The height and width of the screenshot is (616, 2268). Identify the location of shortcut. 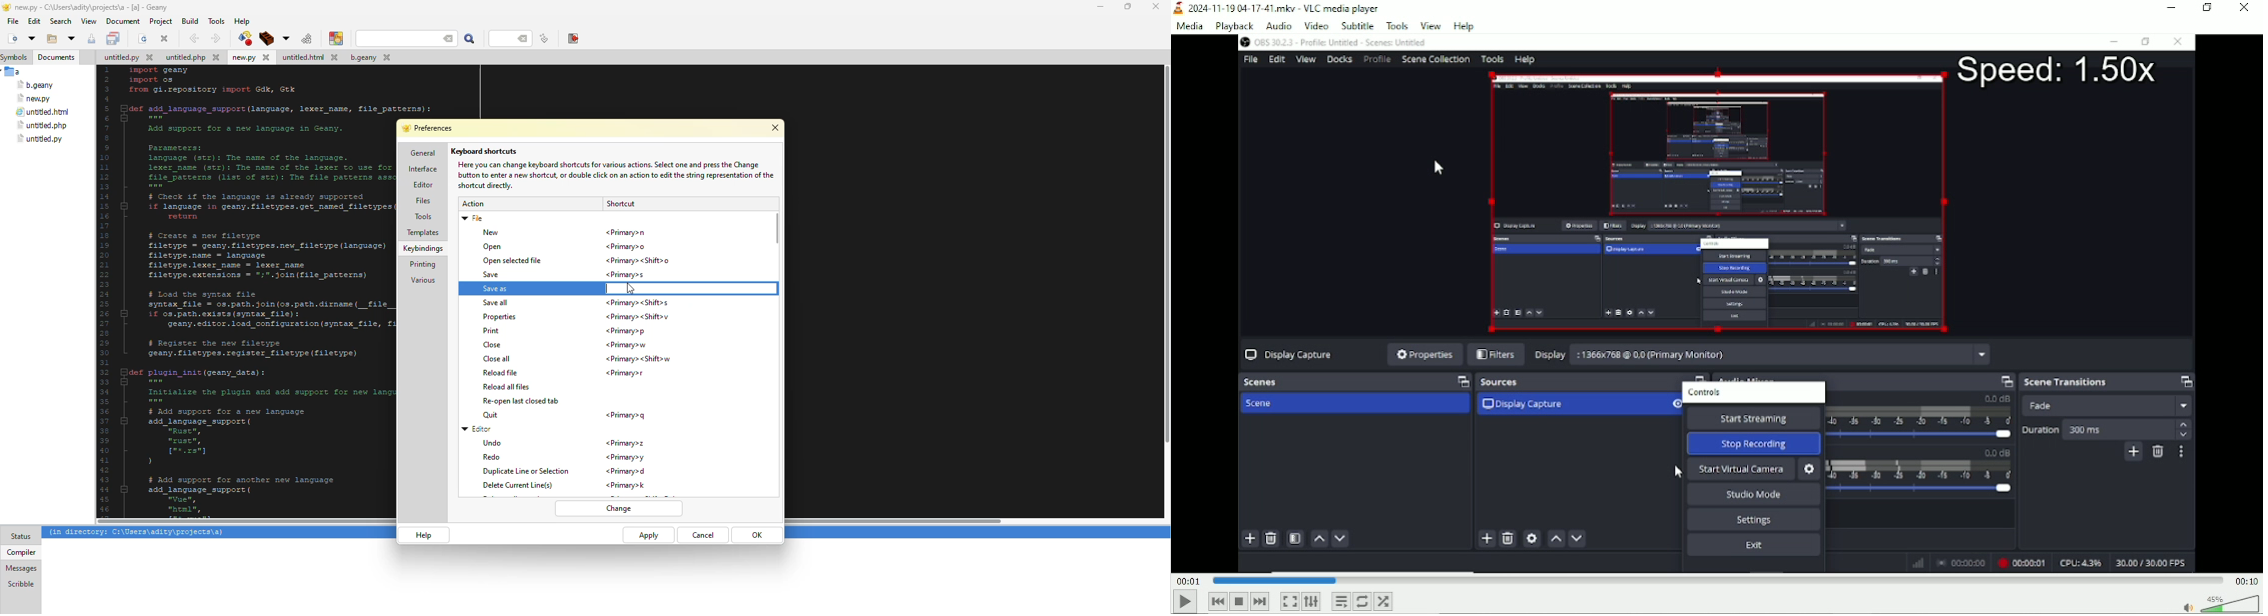
(629, 345).